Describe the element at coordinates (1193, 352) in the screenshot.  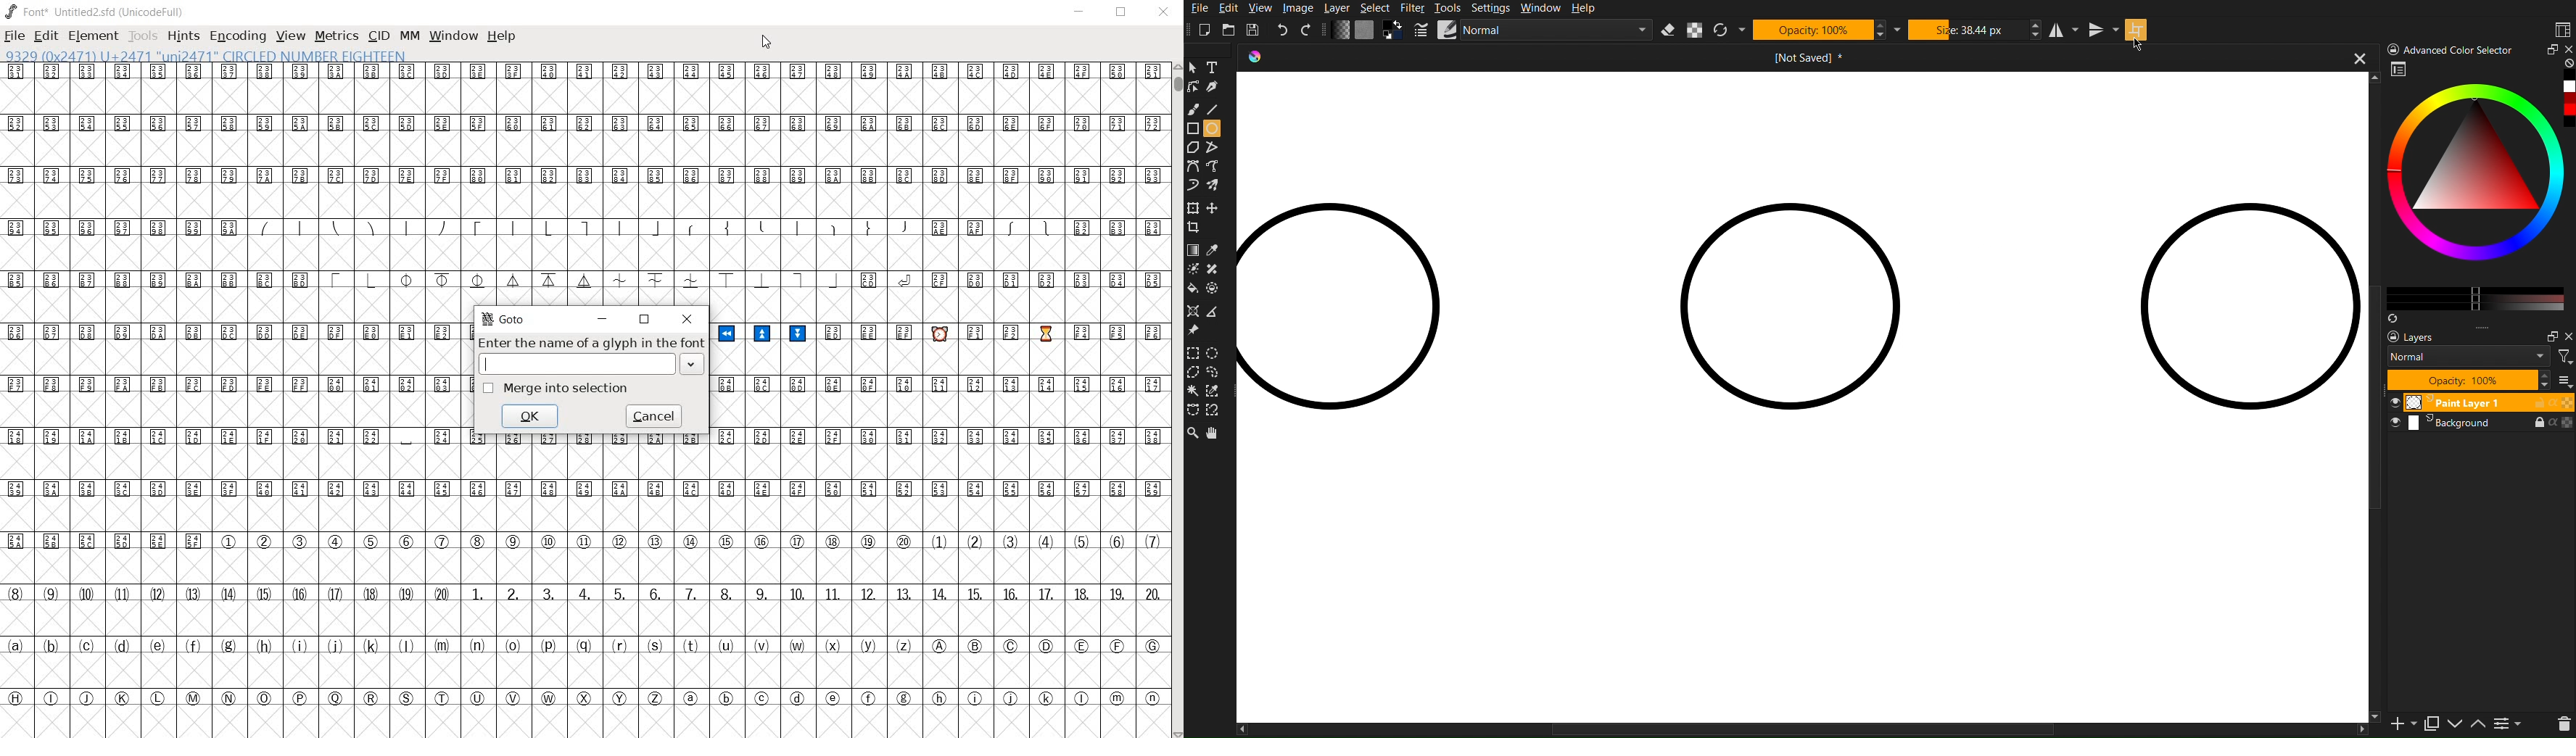
I see `Selection Tools` at that location.